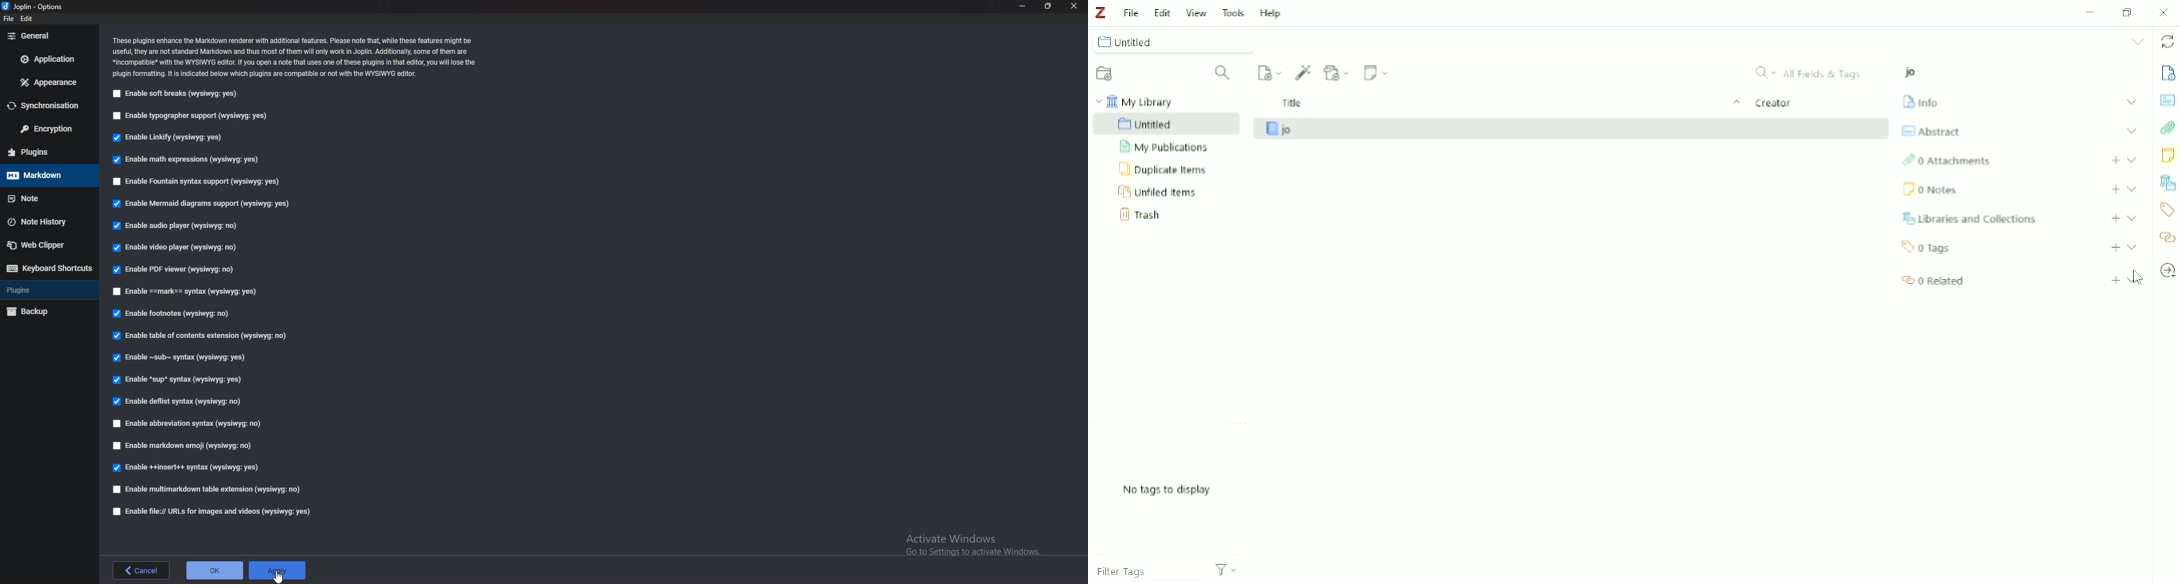  I want to click on Keyboard shortcuts, so click(48, 268).